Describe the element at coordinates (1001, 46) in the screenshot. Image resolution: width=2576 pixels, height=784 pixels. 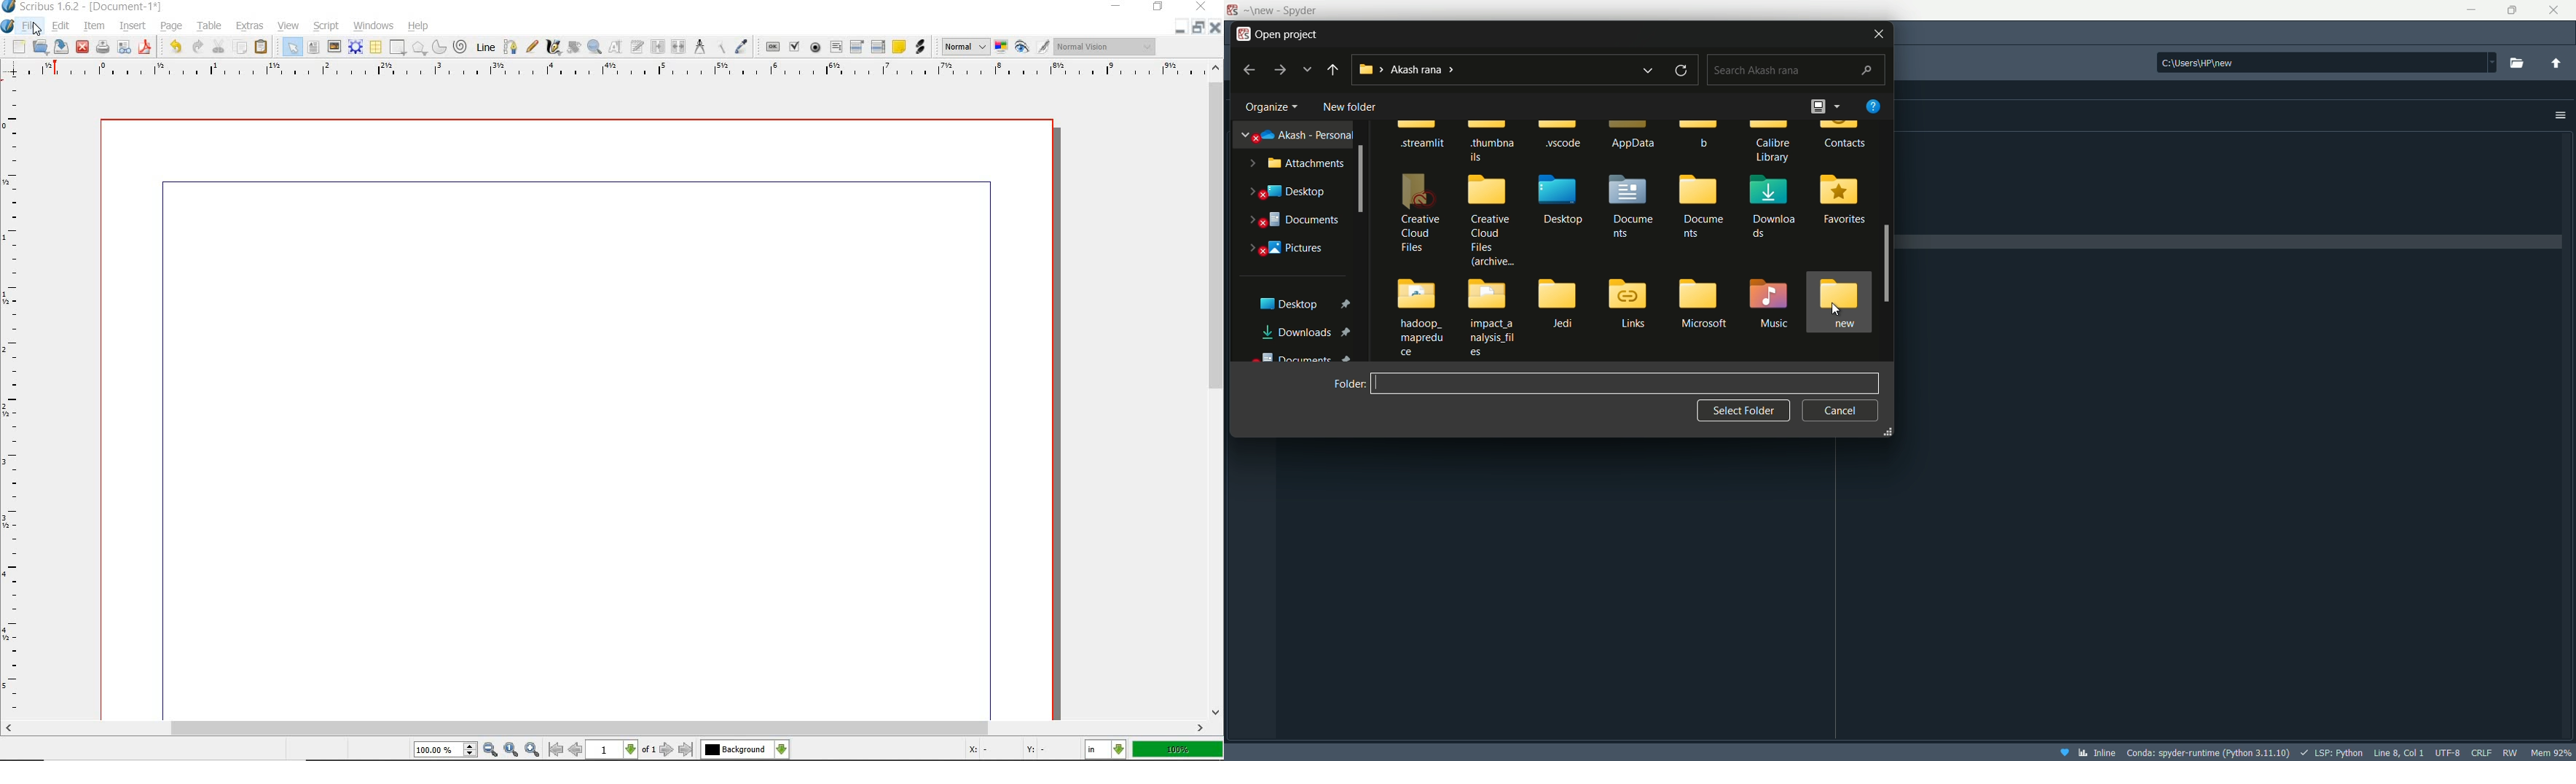
I see `toggle color management` at that location.